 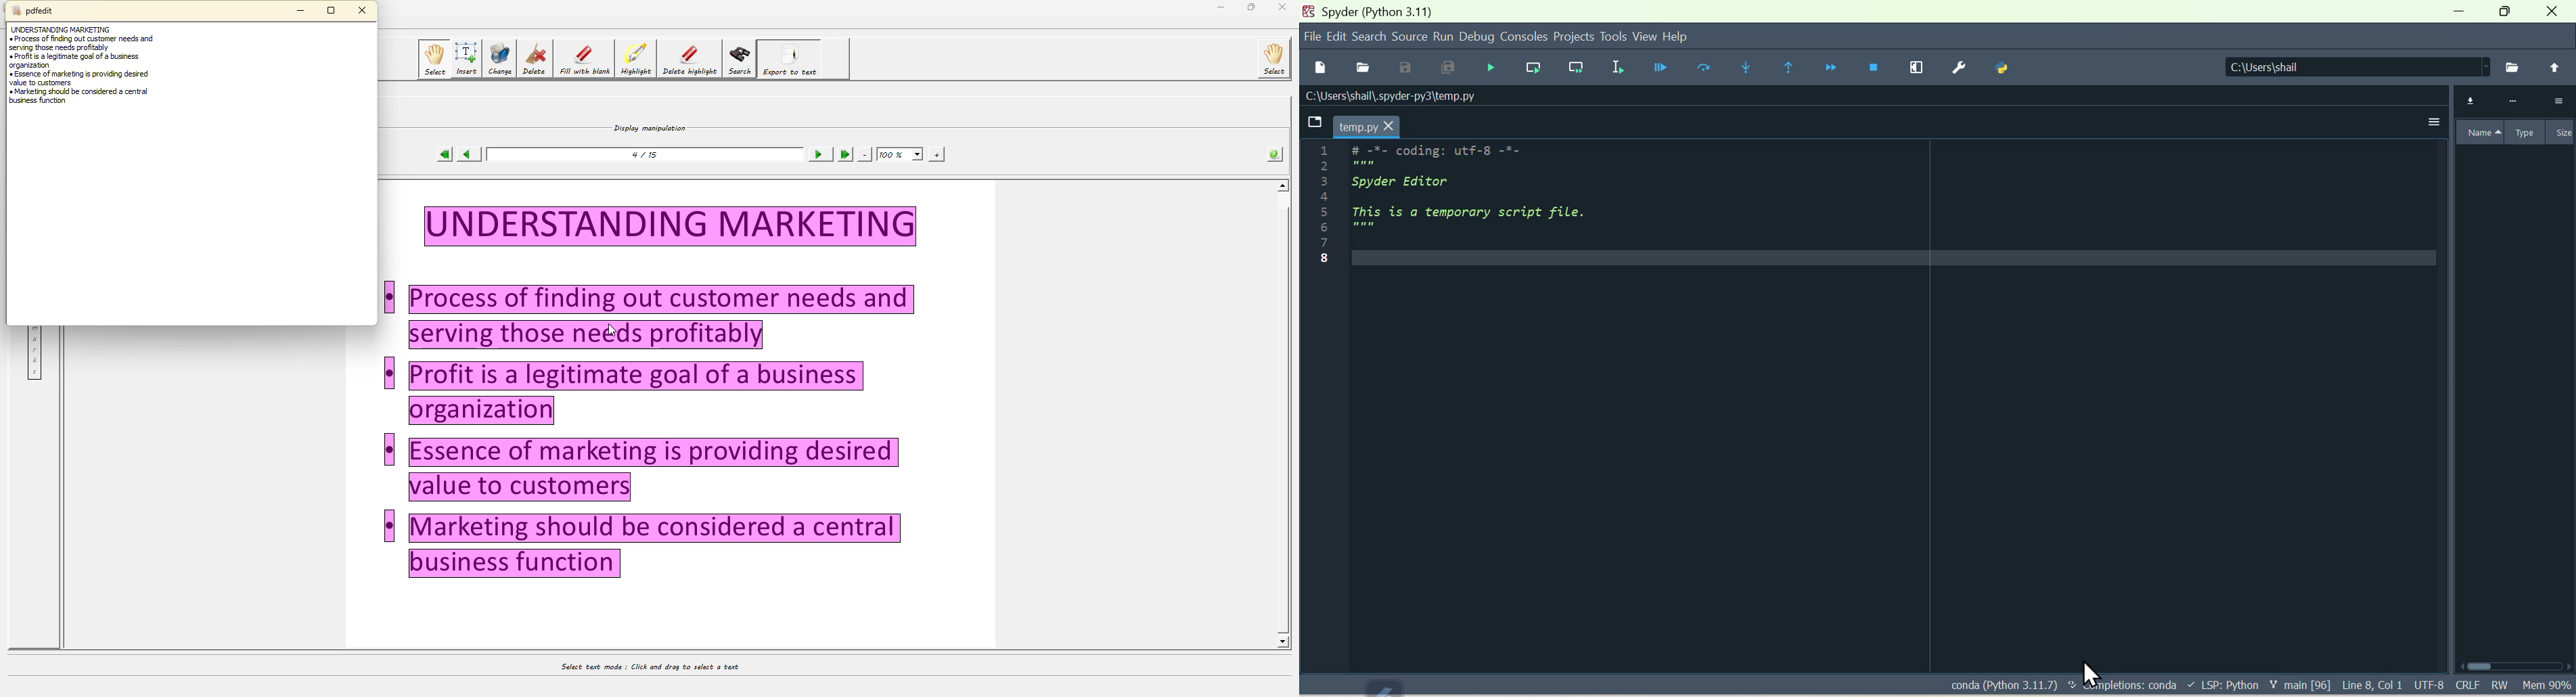 I want to click on Python path manager, so click(x=2012, y=68).